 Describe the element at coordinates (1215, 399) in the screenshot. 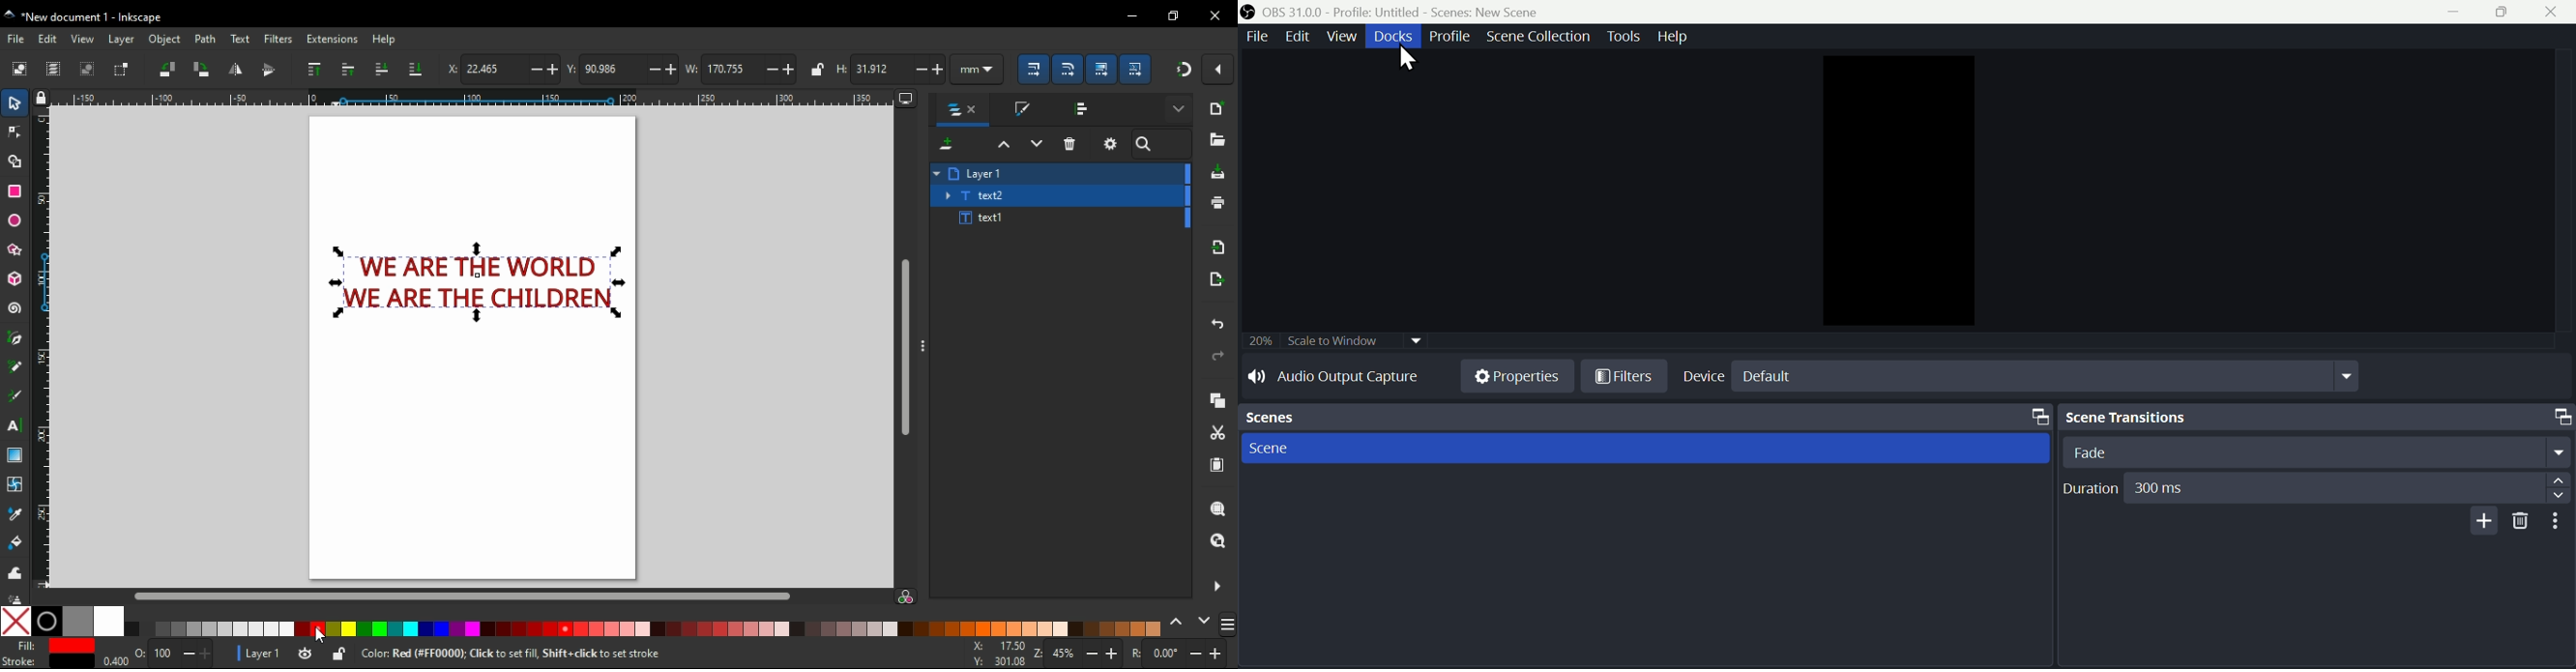

I see `copy` at that location.